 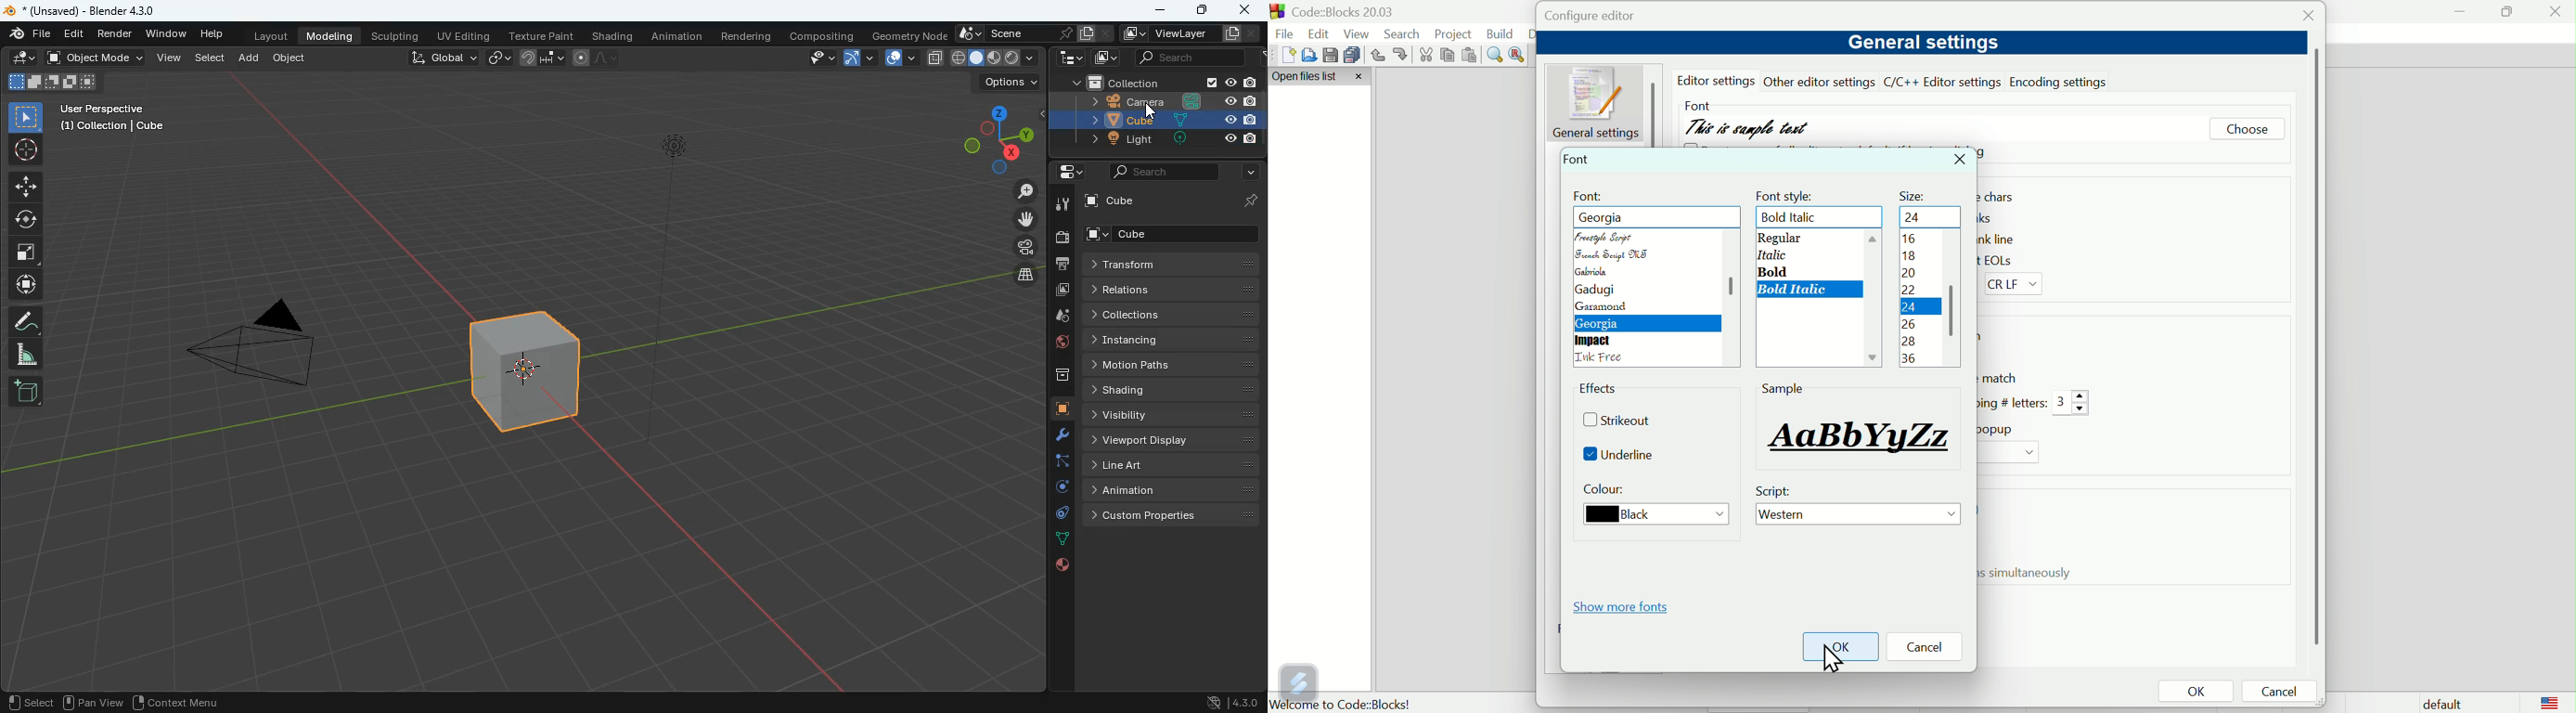 What do you see at coordinates (1024, 250) in the screenshot?
I see `film` at bounding box center [1024, 250].